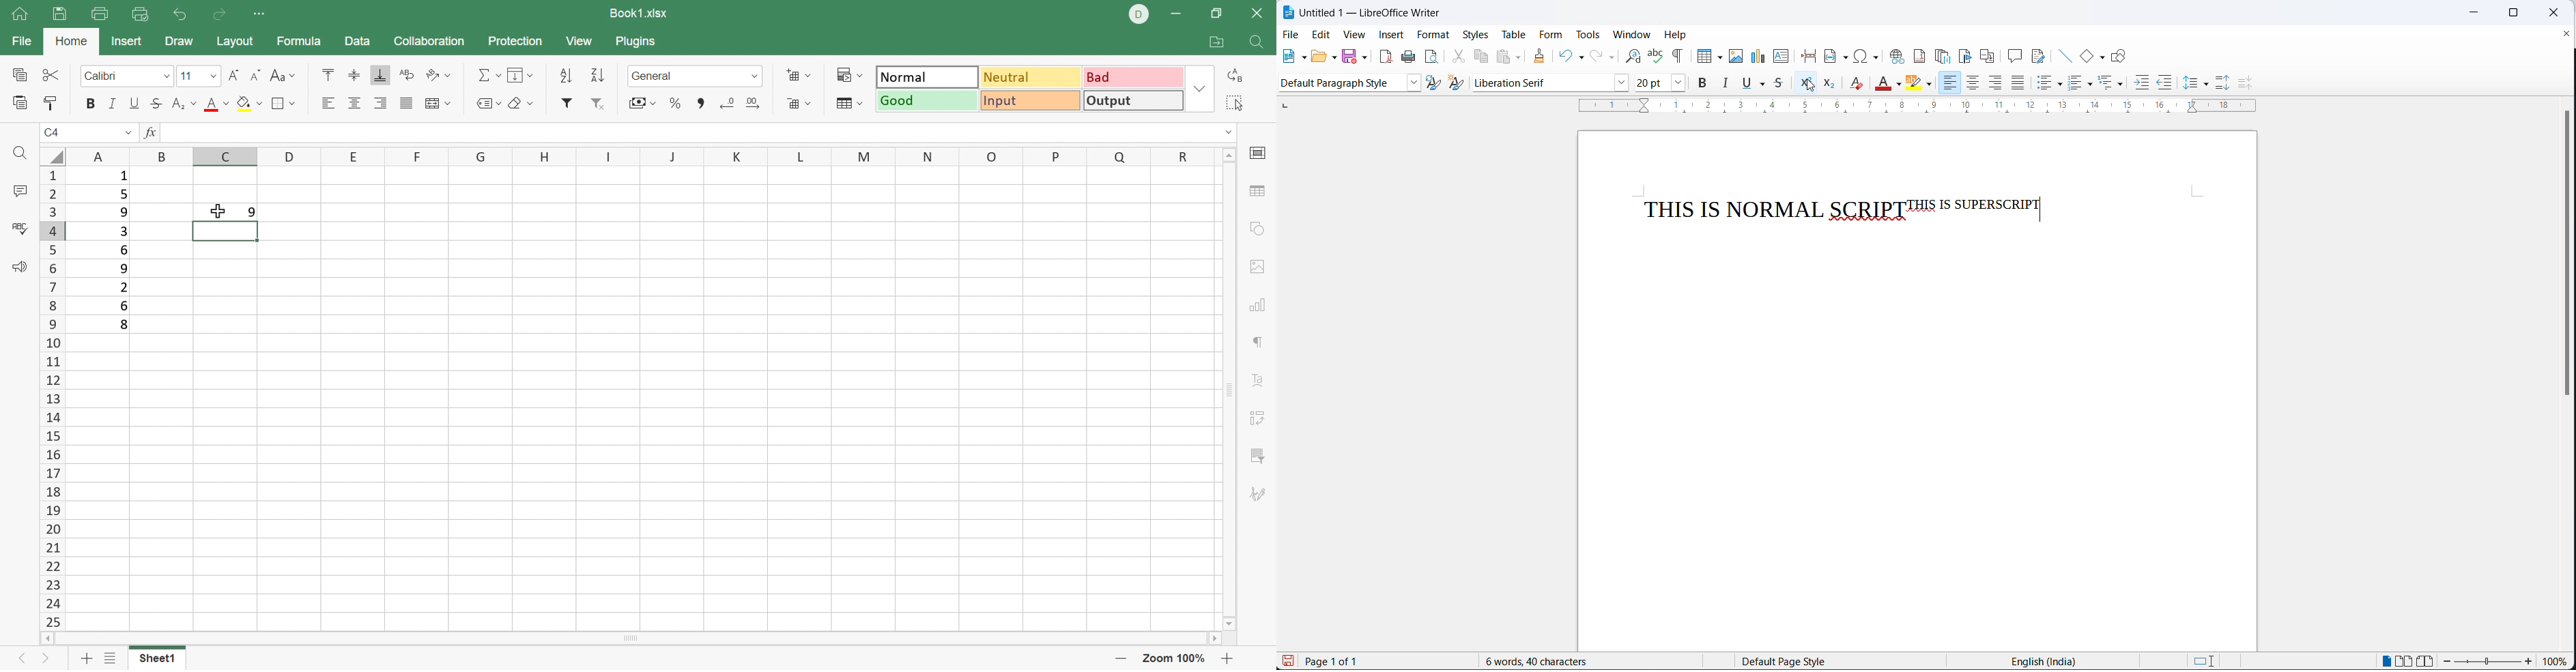 This screenshot has width=2576, height=672. Describe the element at coordinates (799, 74) in the screenshot. I see `Insert ` at that location.